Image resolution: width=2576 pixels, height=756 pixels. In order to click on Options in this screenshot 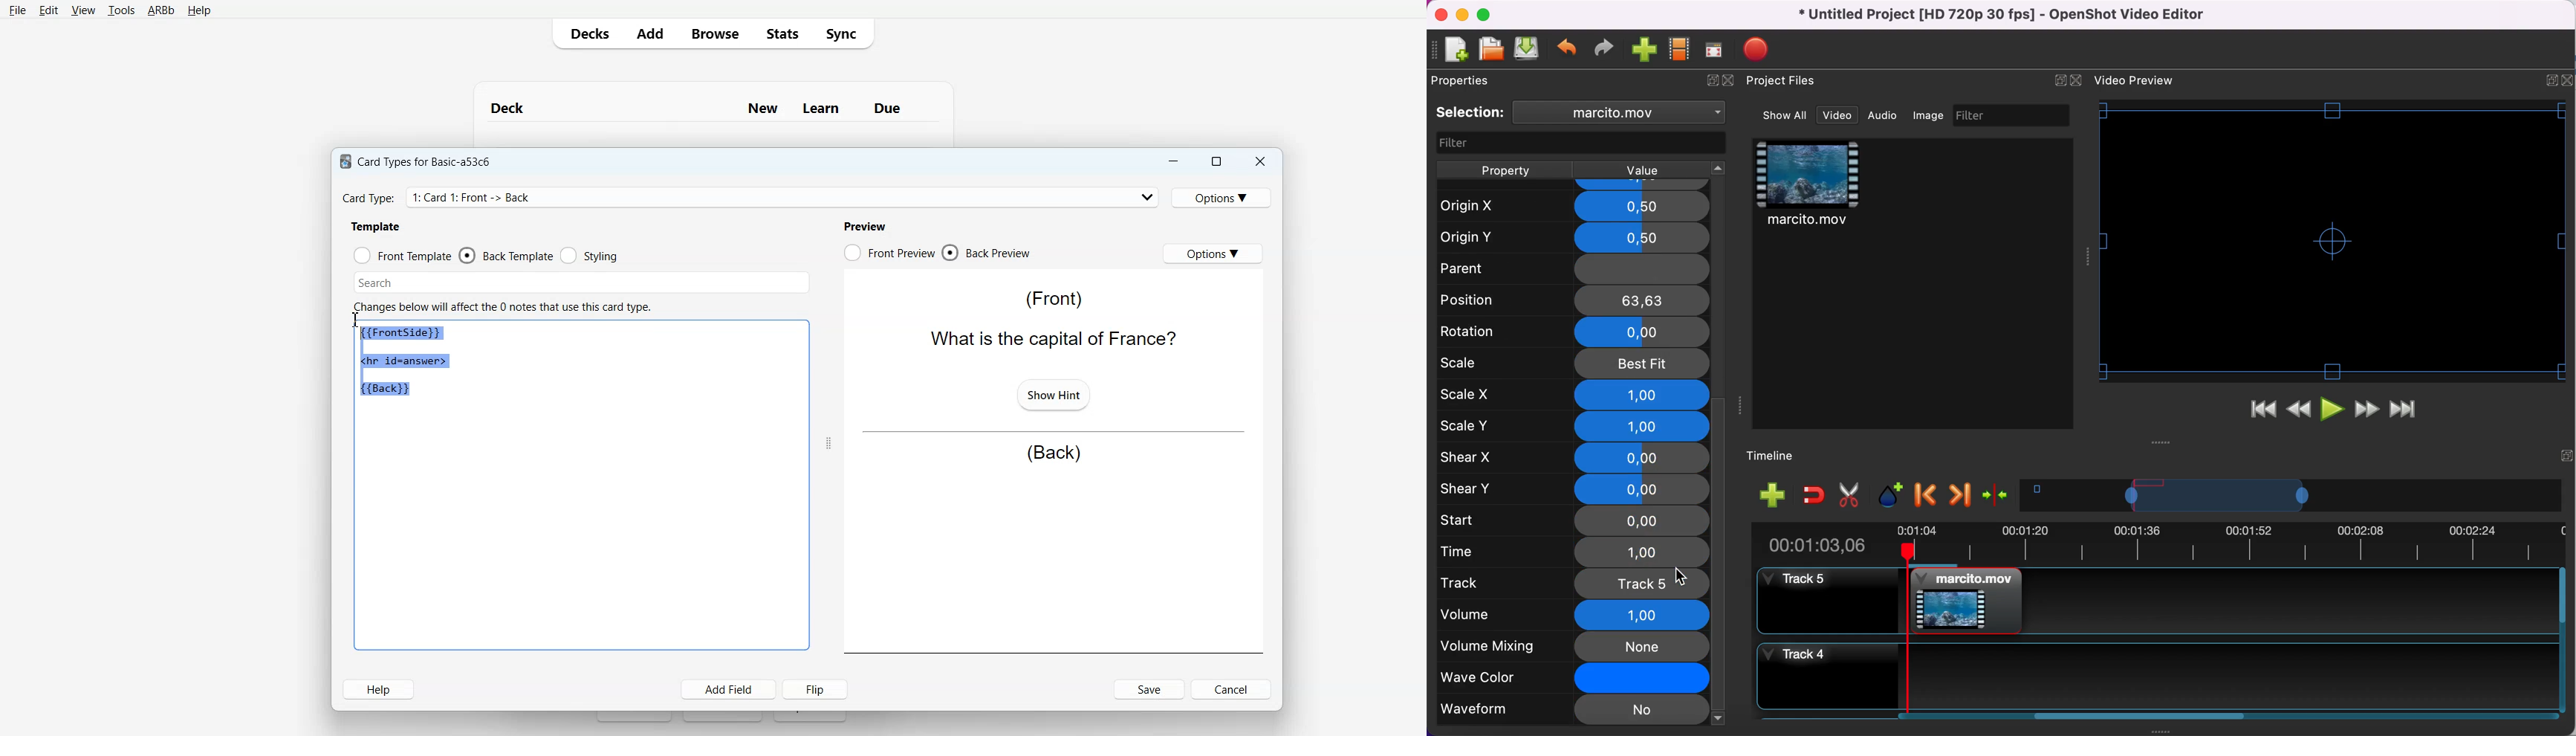, I will do `click(1213, 253)`.